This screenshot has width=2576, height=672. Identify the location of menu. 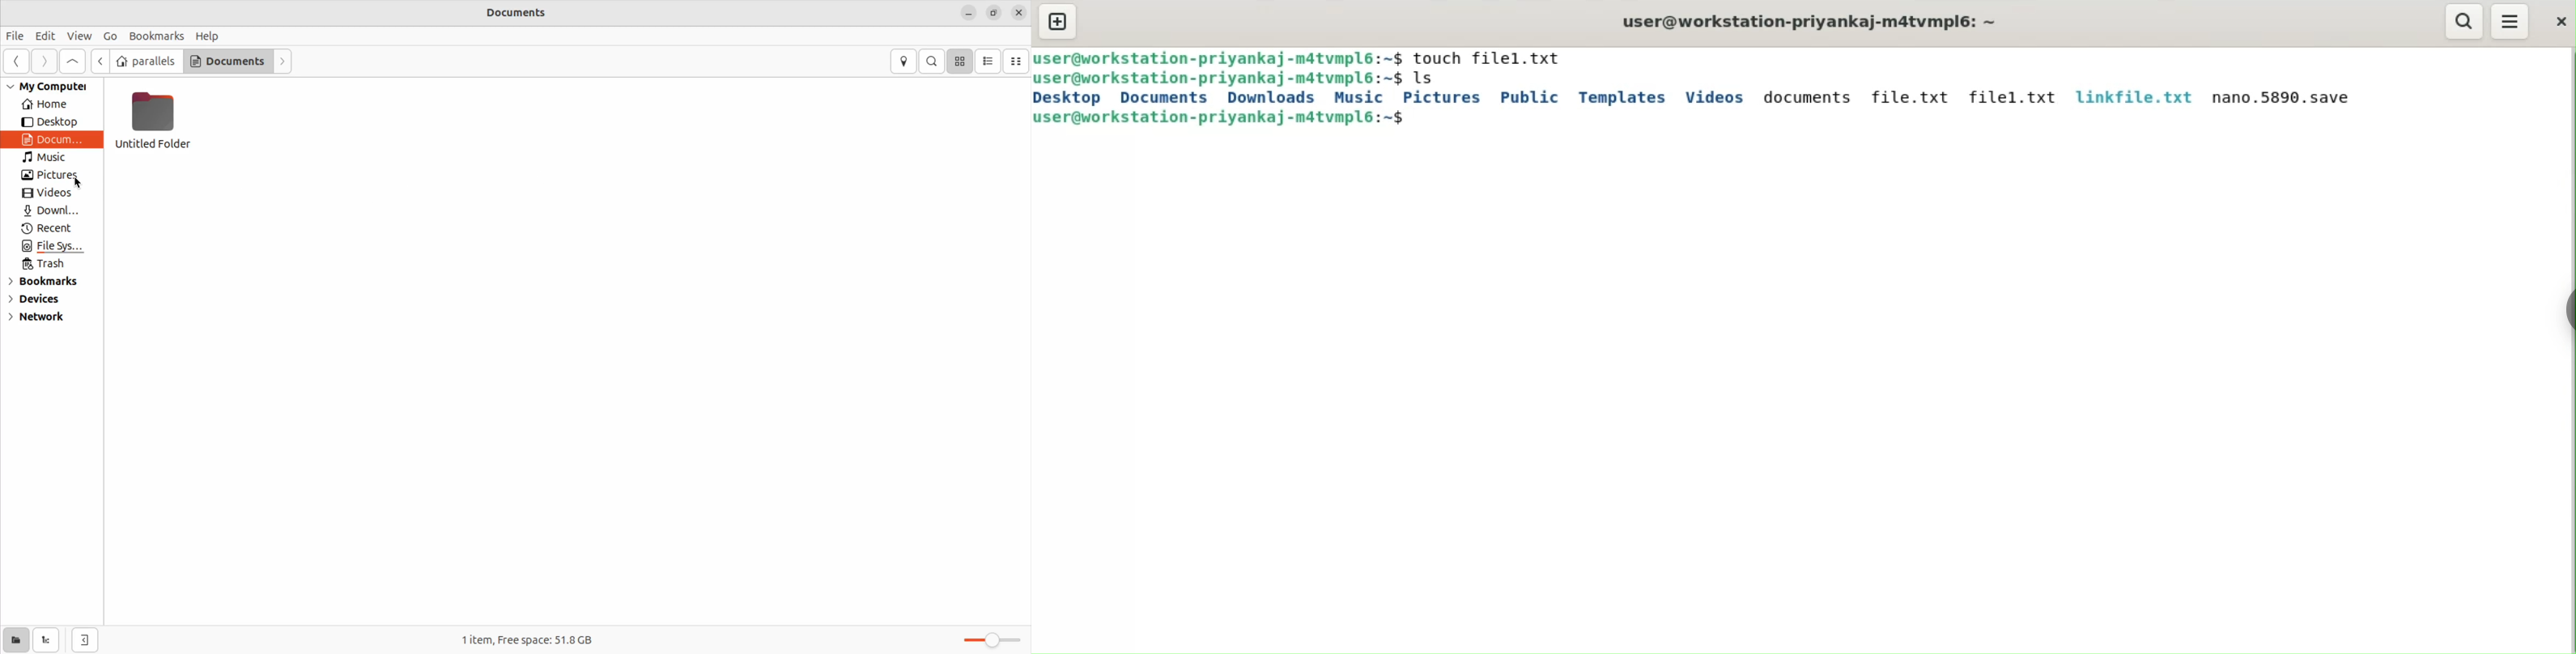
(2510, 21).